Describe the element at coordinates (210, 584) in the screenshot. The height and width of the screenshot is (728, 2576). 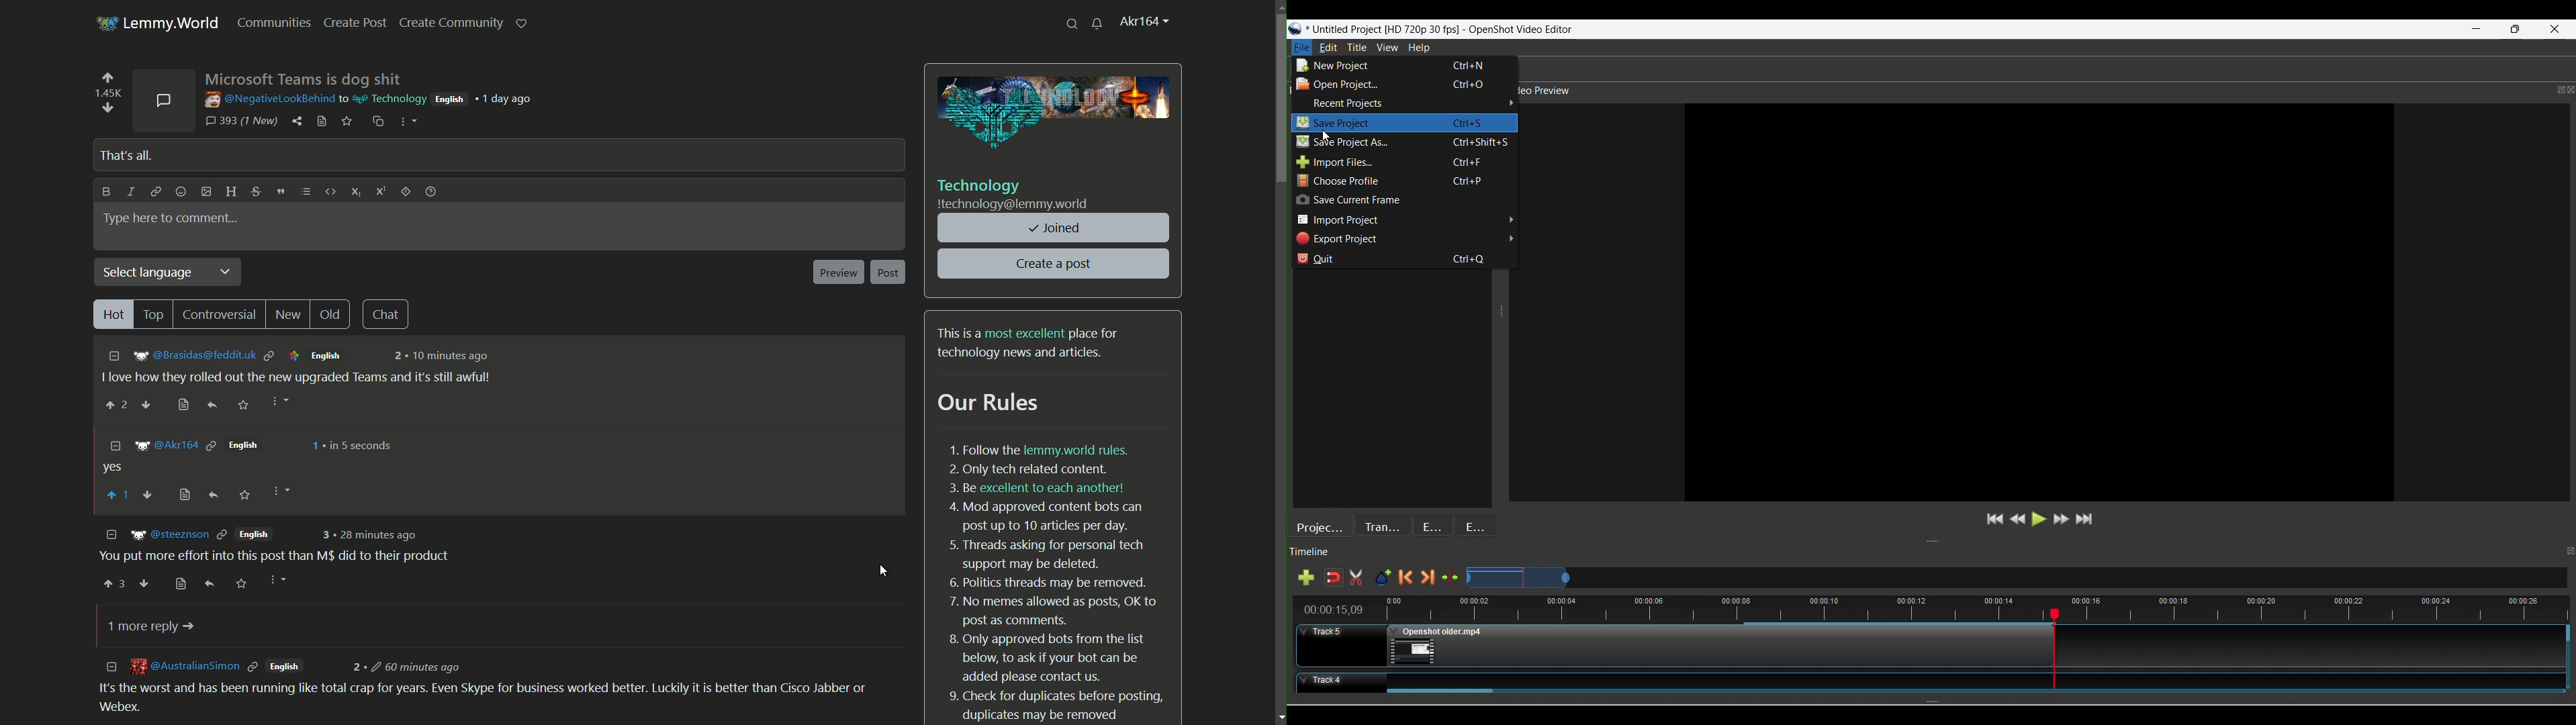
I see `reply` at that location.